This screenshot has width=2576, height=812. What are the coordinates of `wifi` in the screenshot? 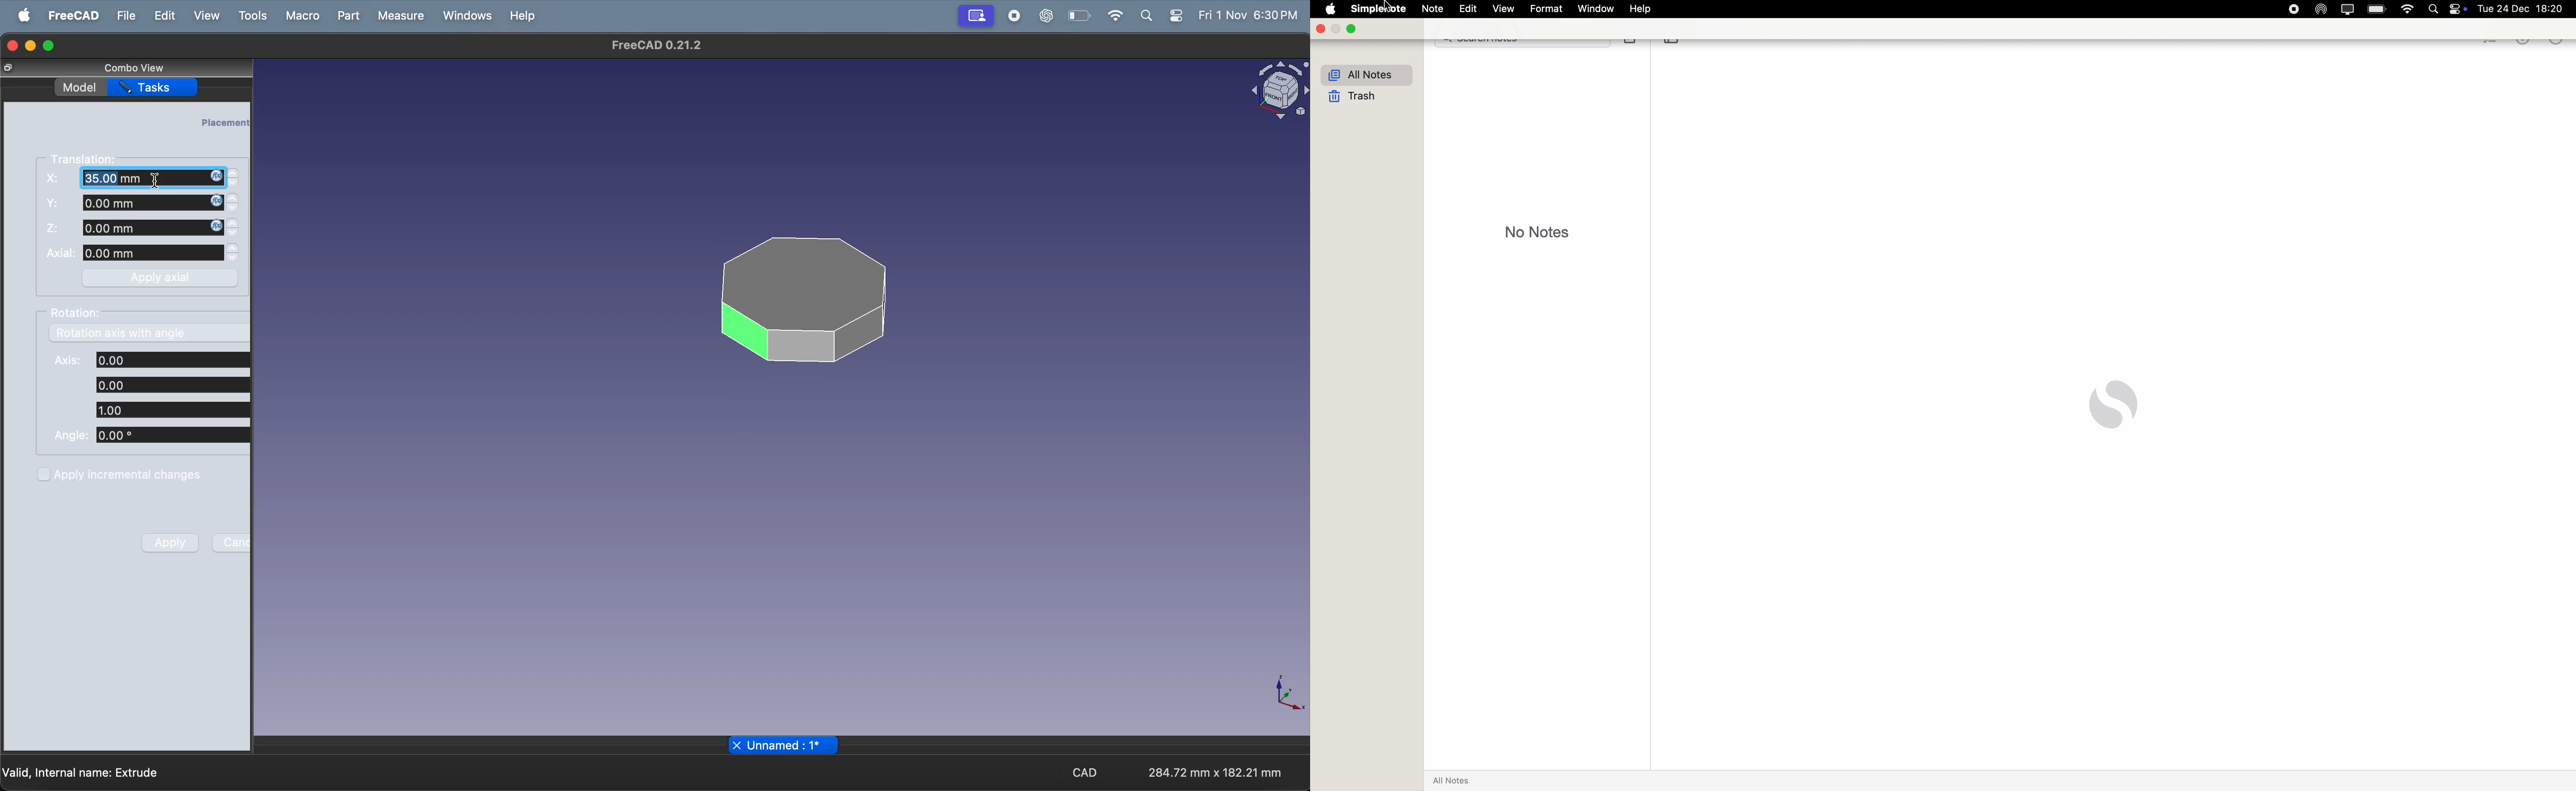 It's located at (1113, 15).